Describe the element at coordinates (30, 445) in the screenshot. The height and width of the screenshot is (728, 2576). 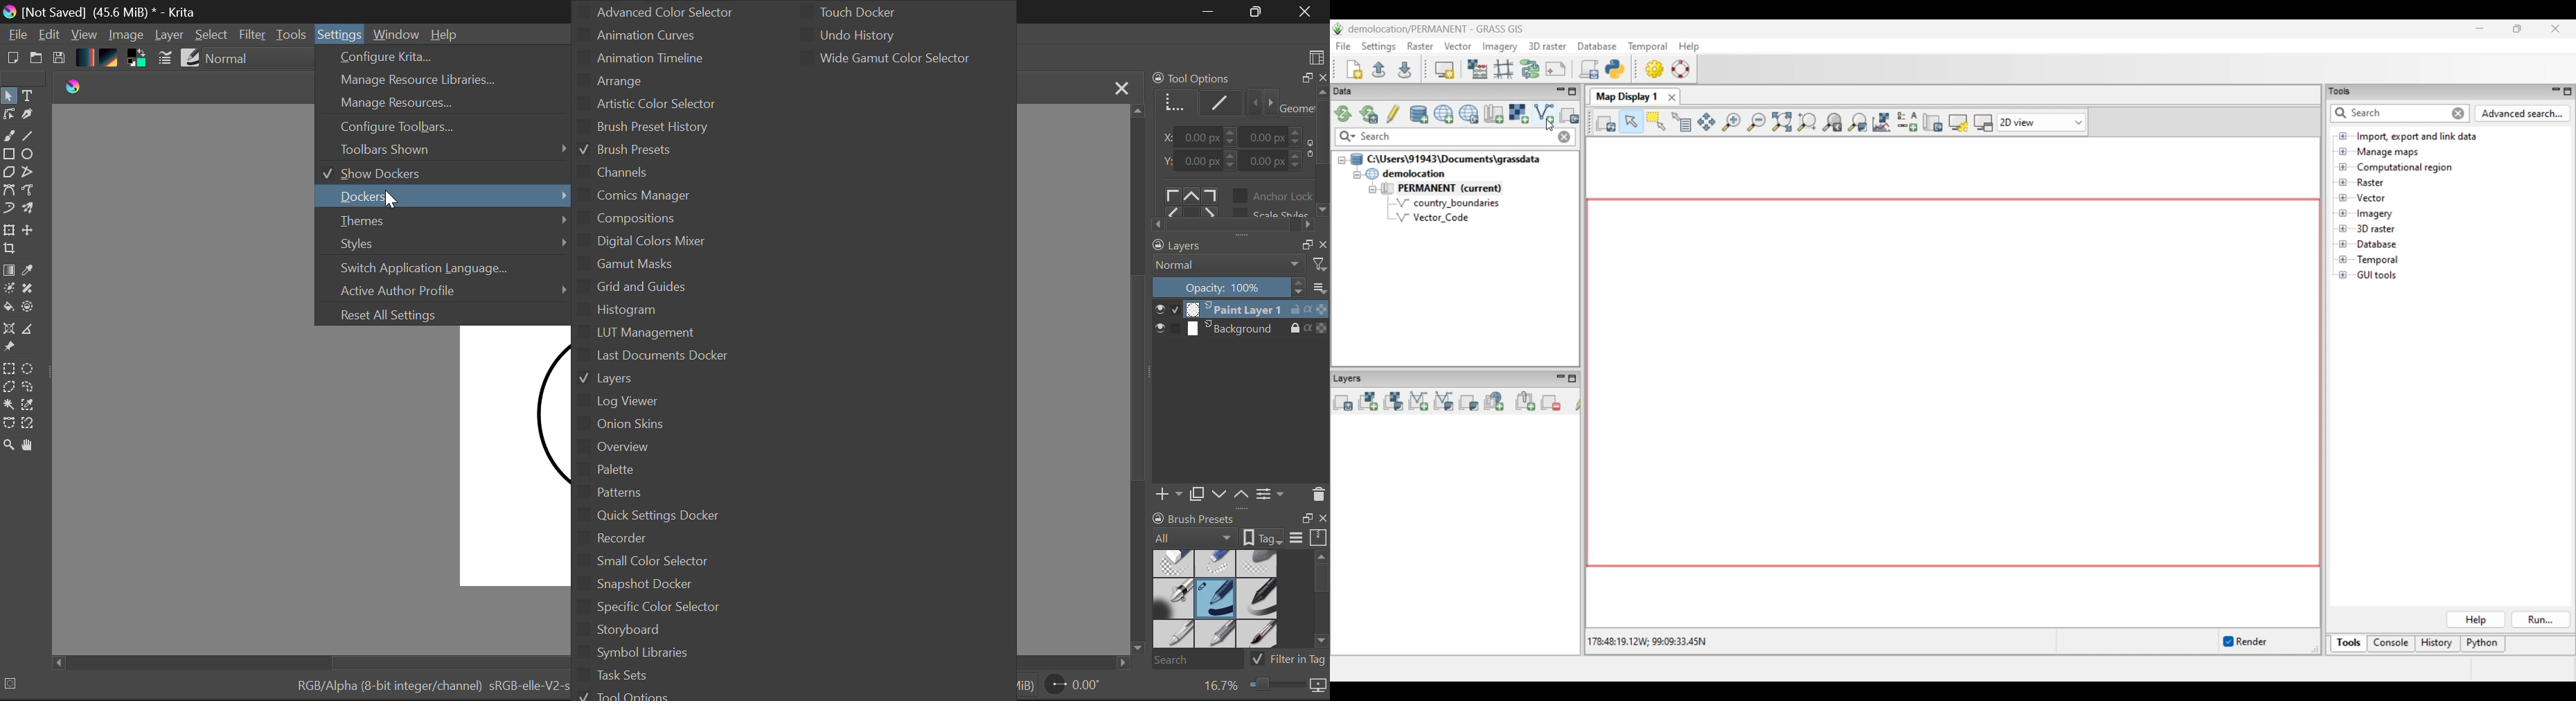
I see `Pan` at that location.